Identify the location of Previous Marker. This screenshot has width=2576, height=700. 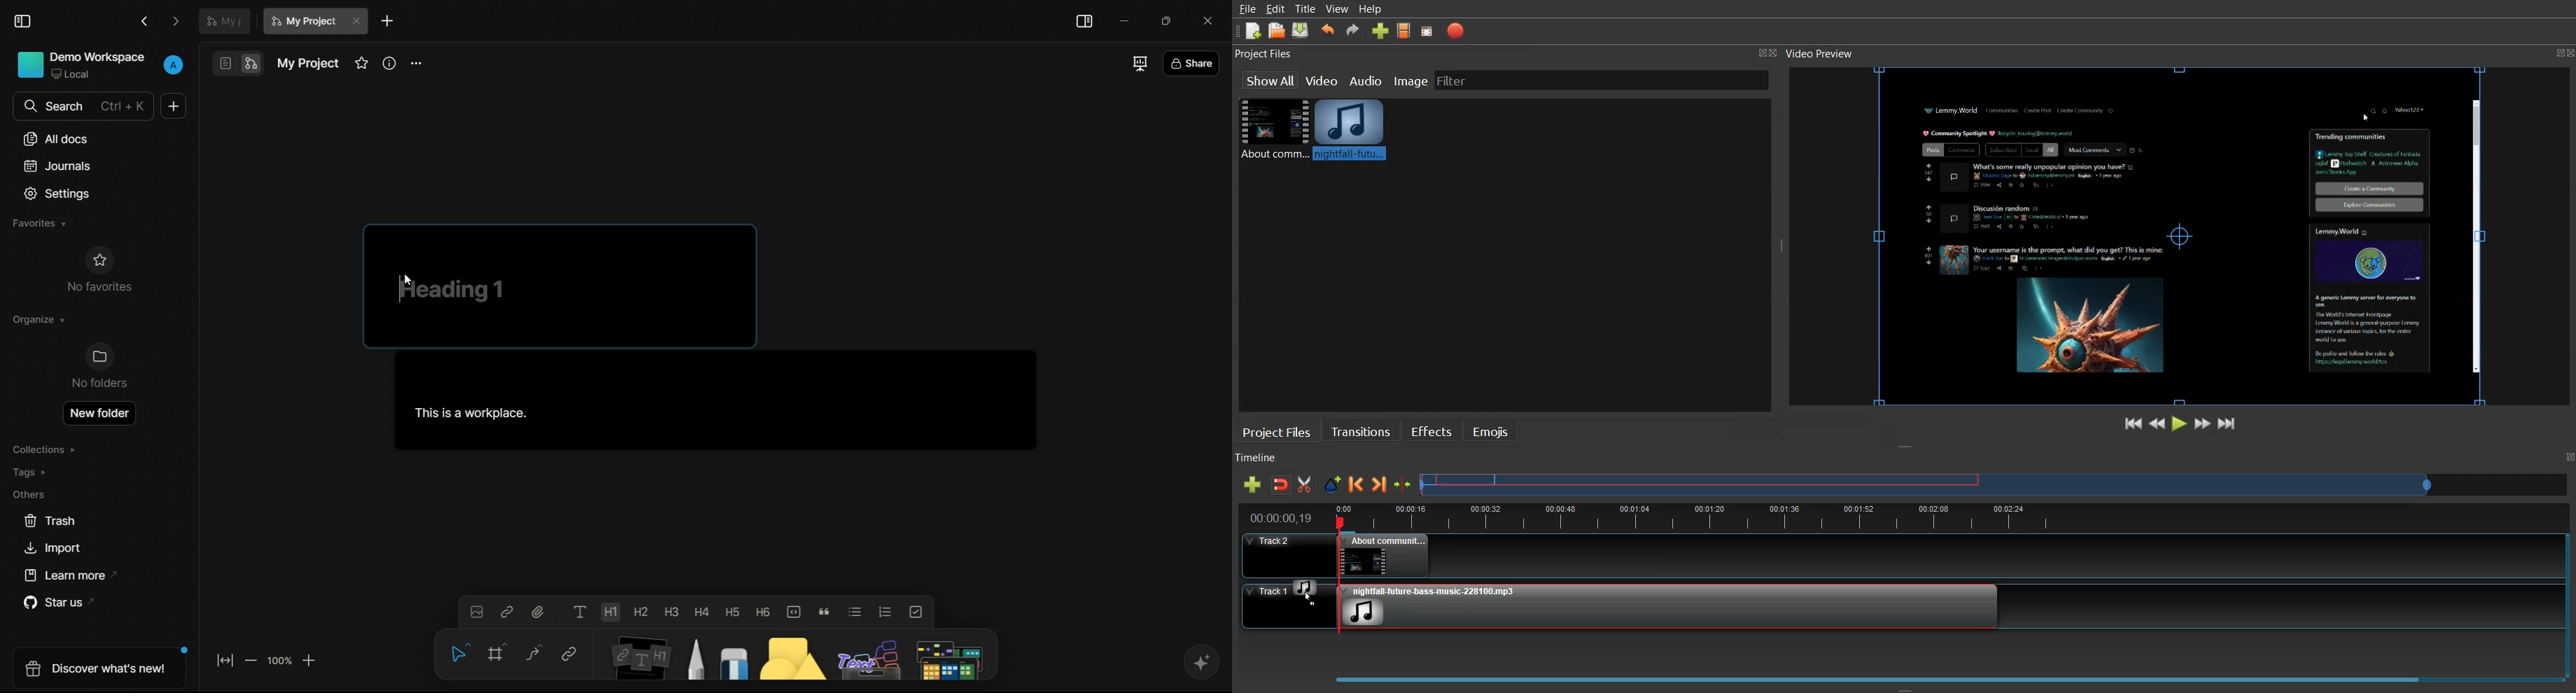
(1356, 484).